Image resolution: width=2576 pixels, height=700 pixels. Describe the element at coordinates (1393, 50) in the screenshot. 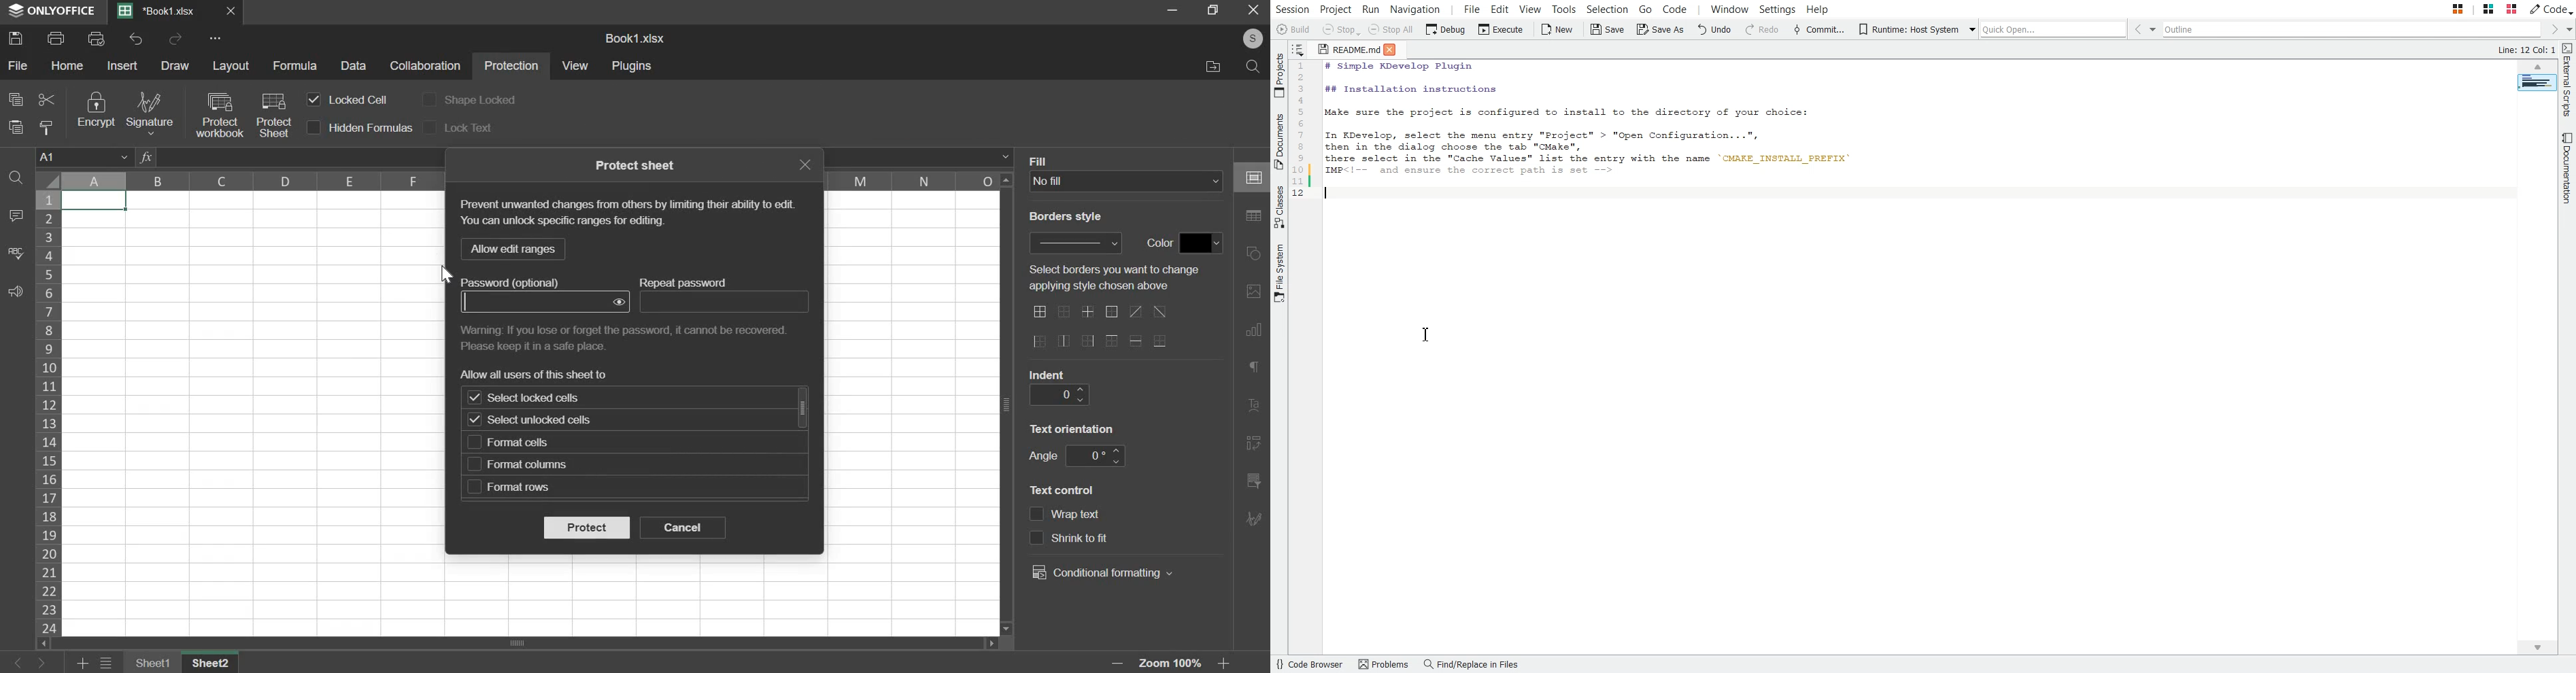

I see `Close` at that location.